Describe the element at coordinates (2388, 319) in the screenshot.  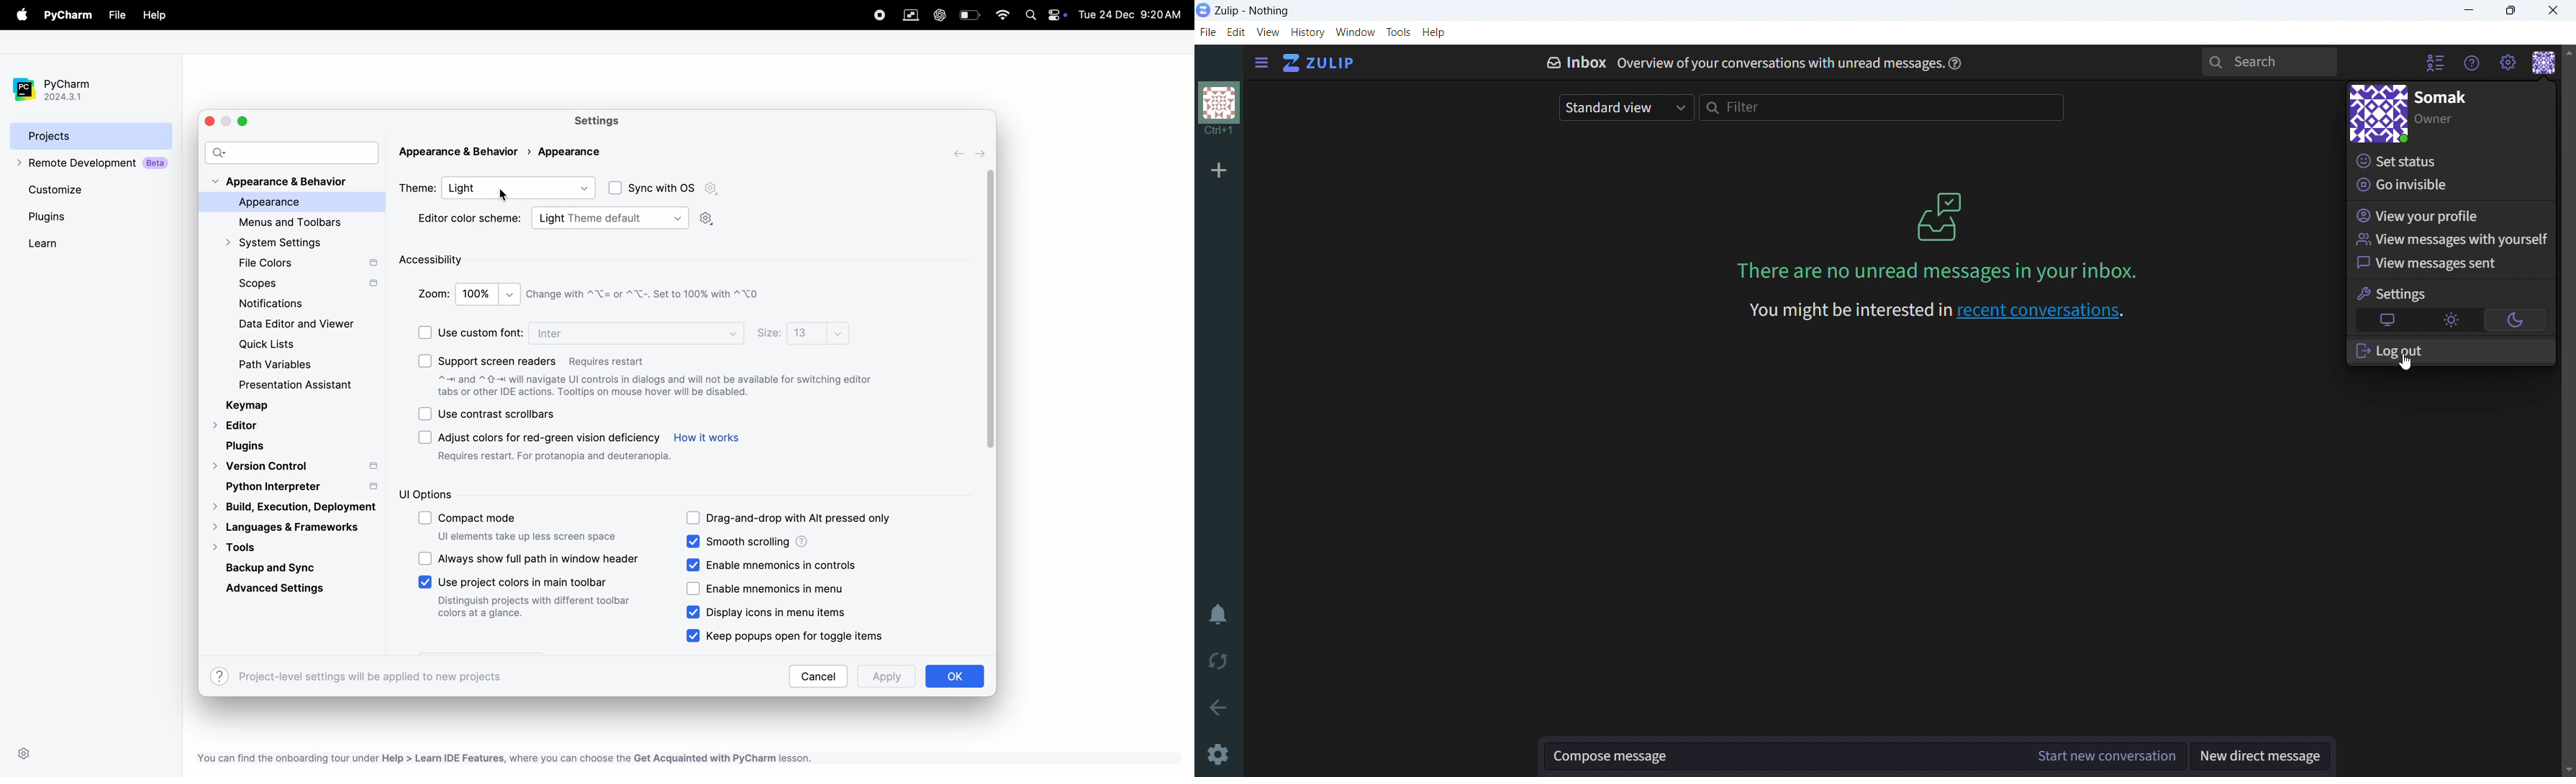
I see `automatic theme` at that location.